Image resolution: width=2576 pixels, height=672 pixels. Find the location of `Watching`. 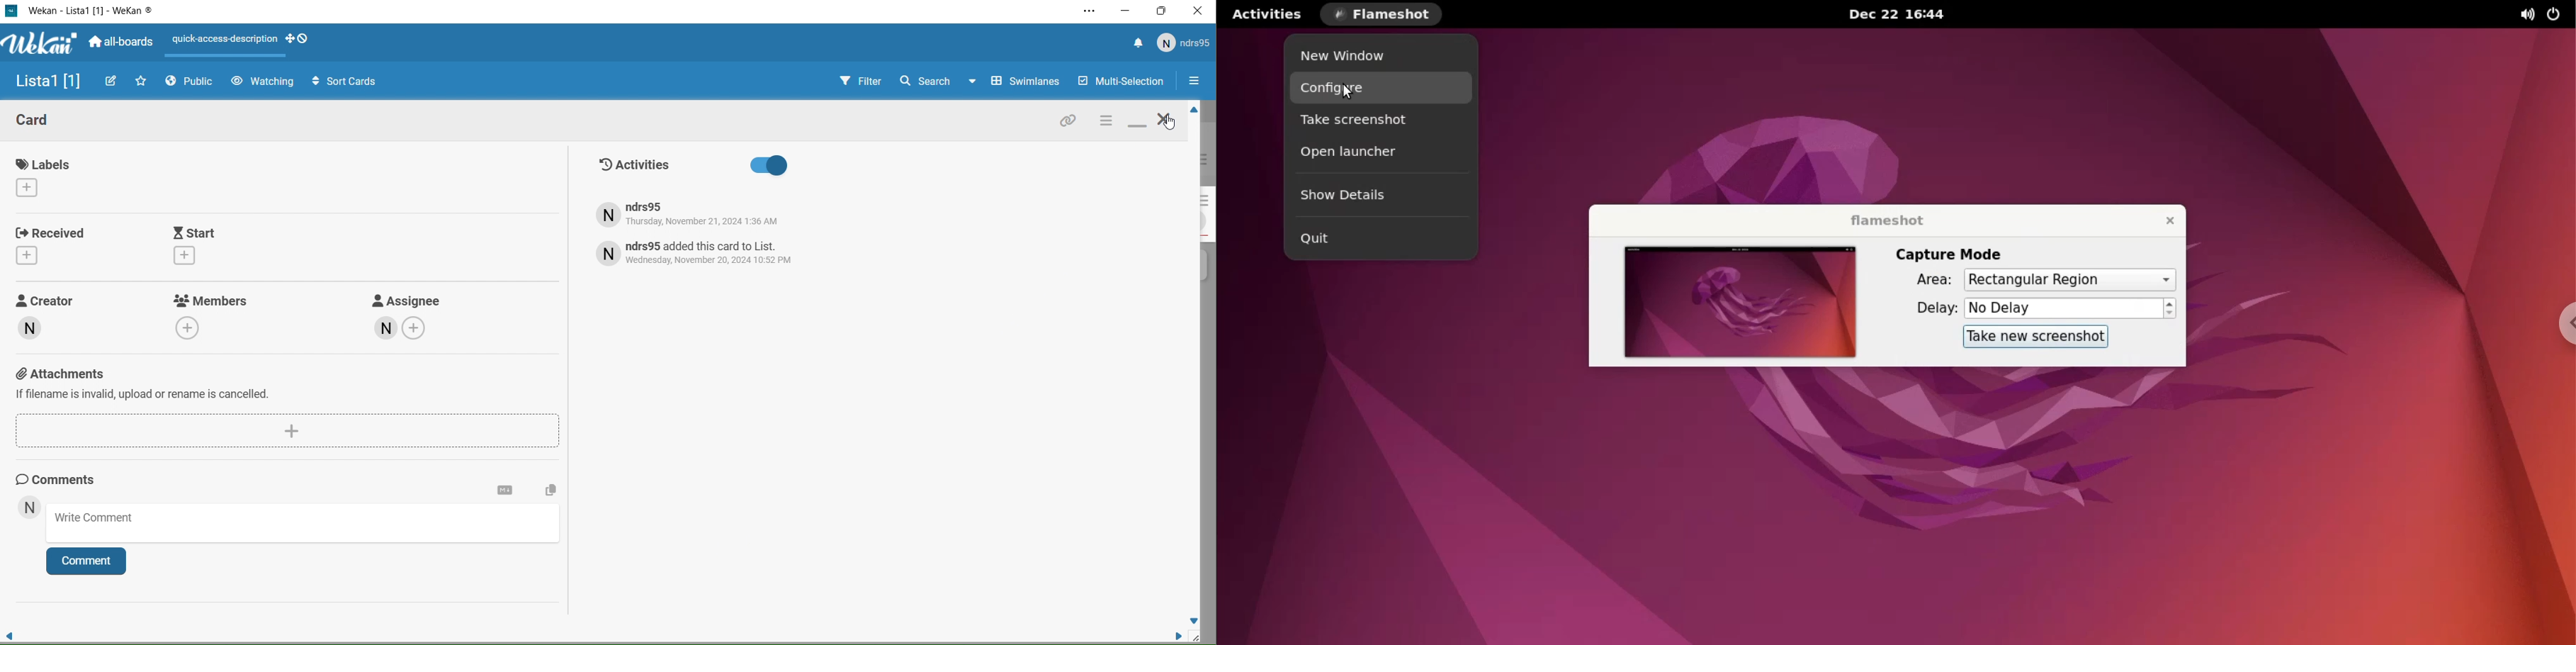

Watching is located at coordinates (262, 82).